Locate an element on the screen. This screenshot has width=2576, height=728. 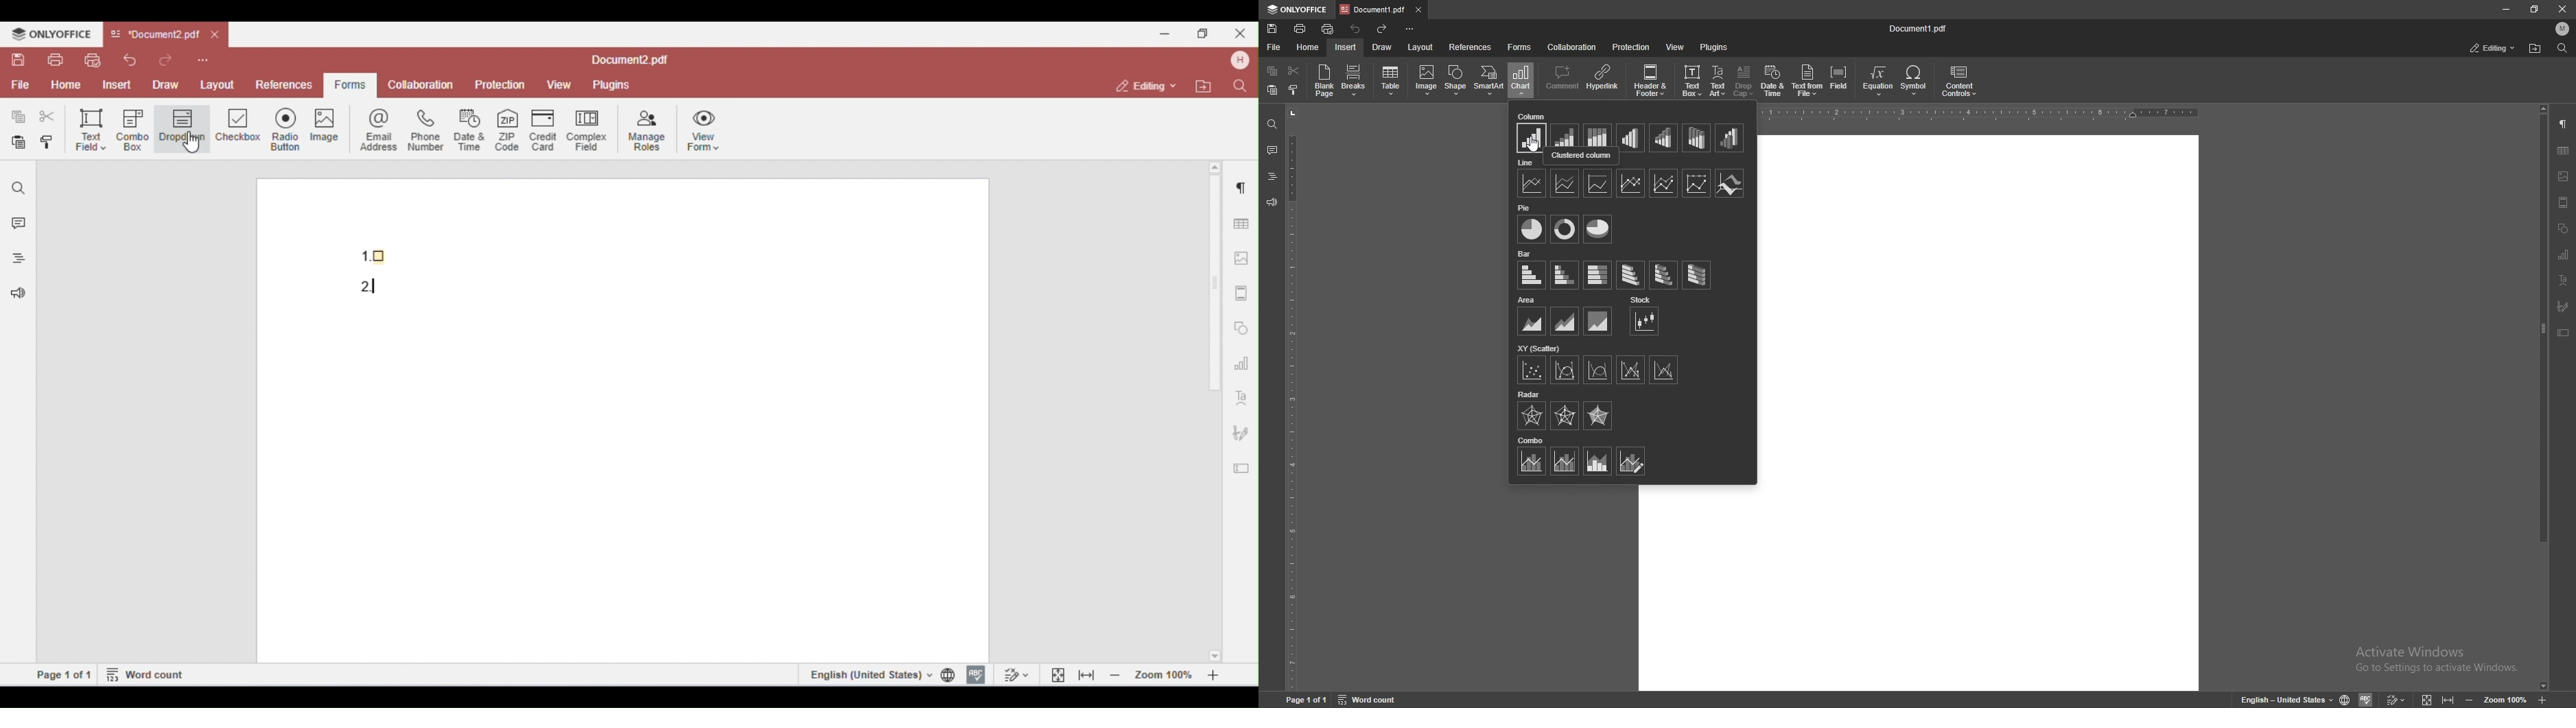
area is located at coordinates (1532, 321).